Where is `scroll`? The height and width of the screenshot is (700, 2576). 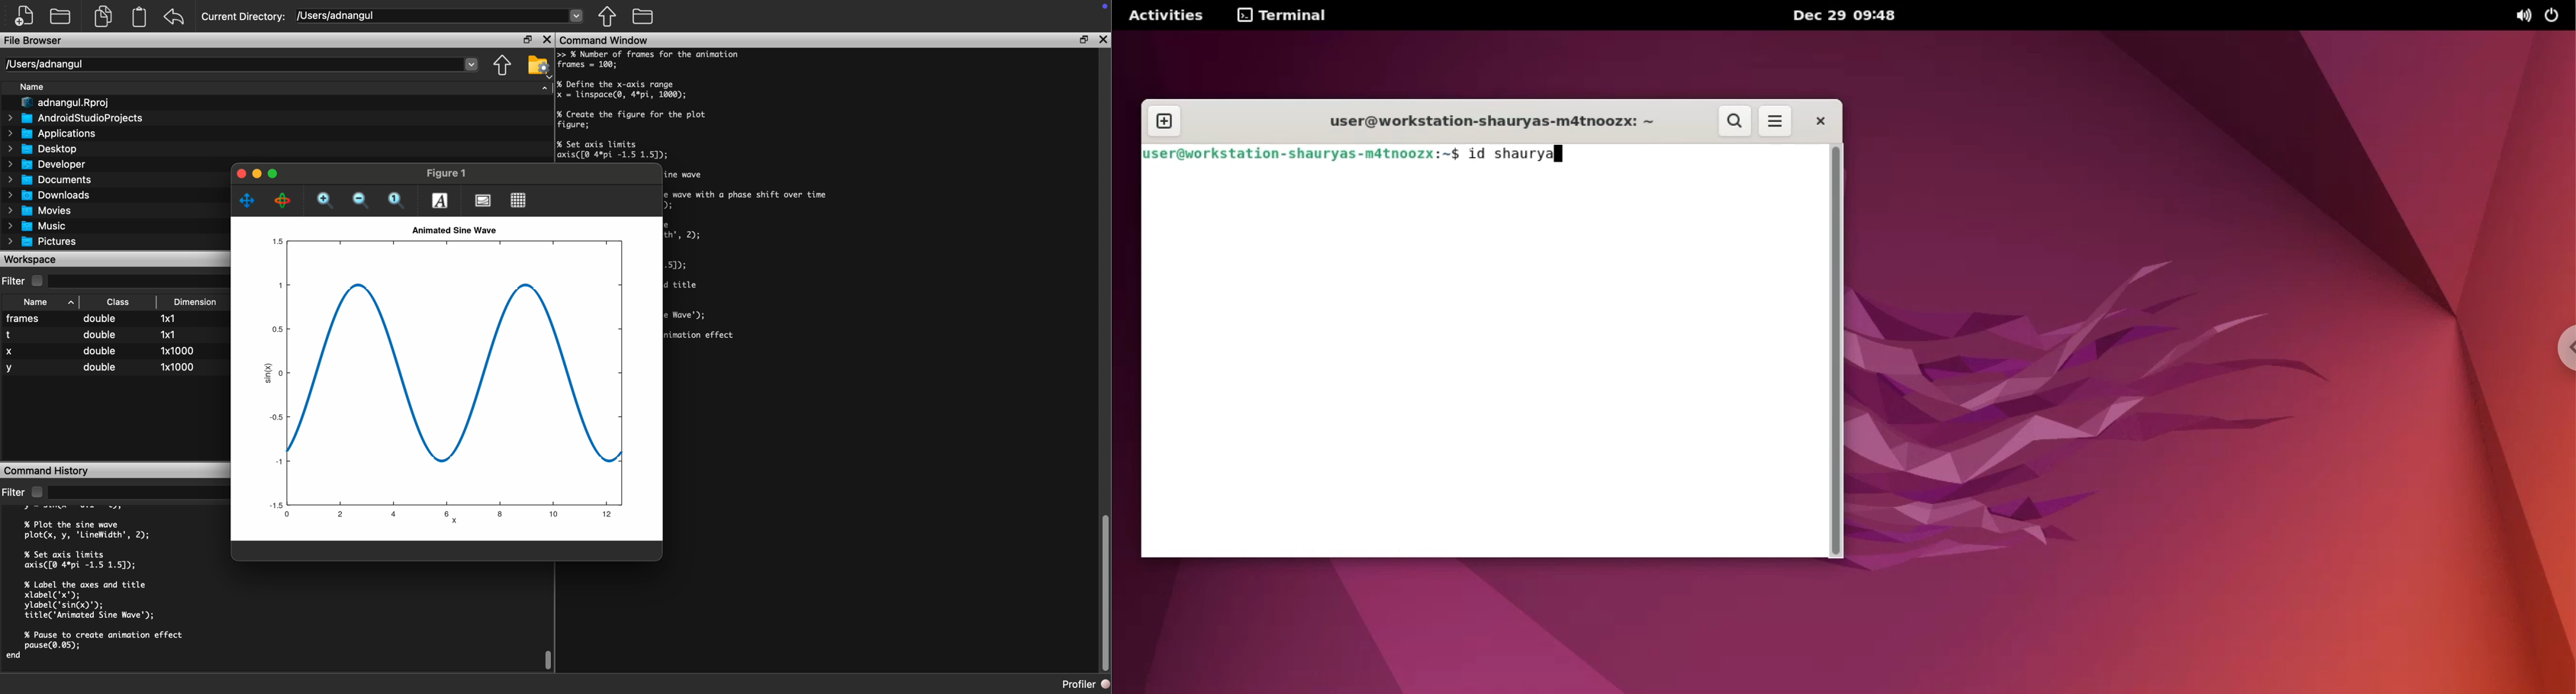 scroll is located at coordinates (549, 657).